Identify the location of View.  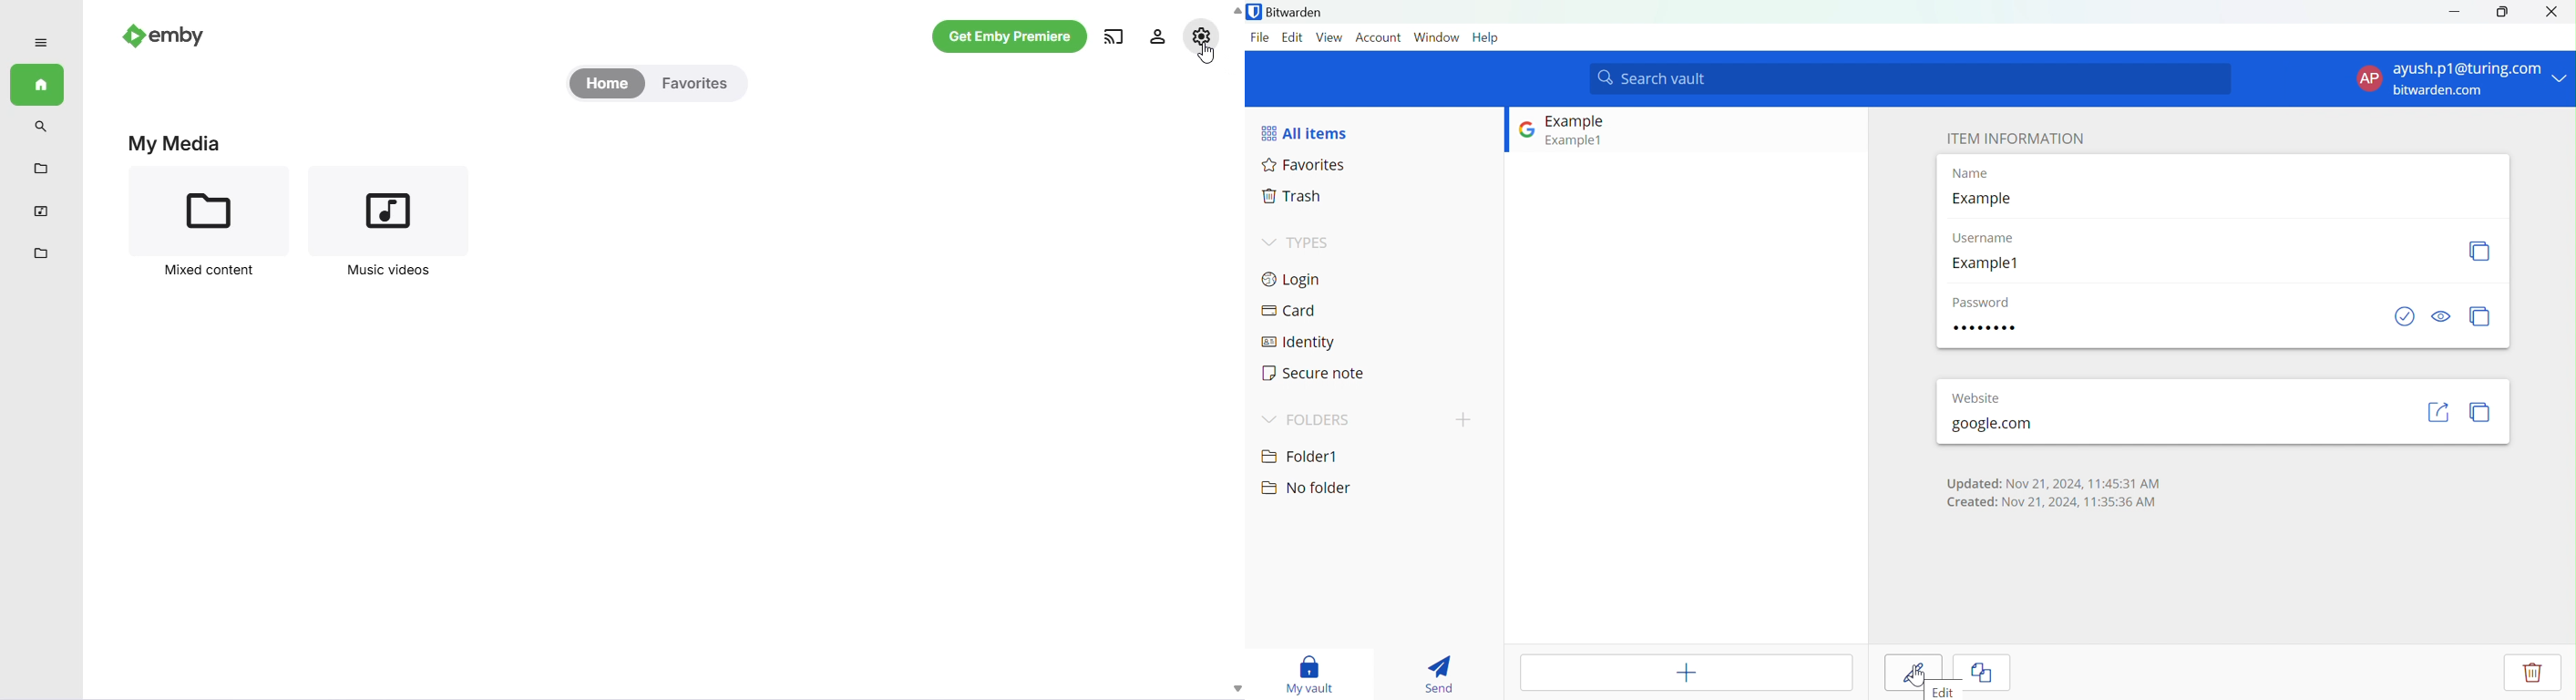
(1331, 37).